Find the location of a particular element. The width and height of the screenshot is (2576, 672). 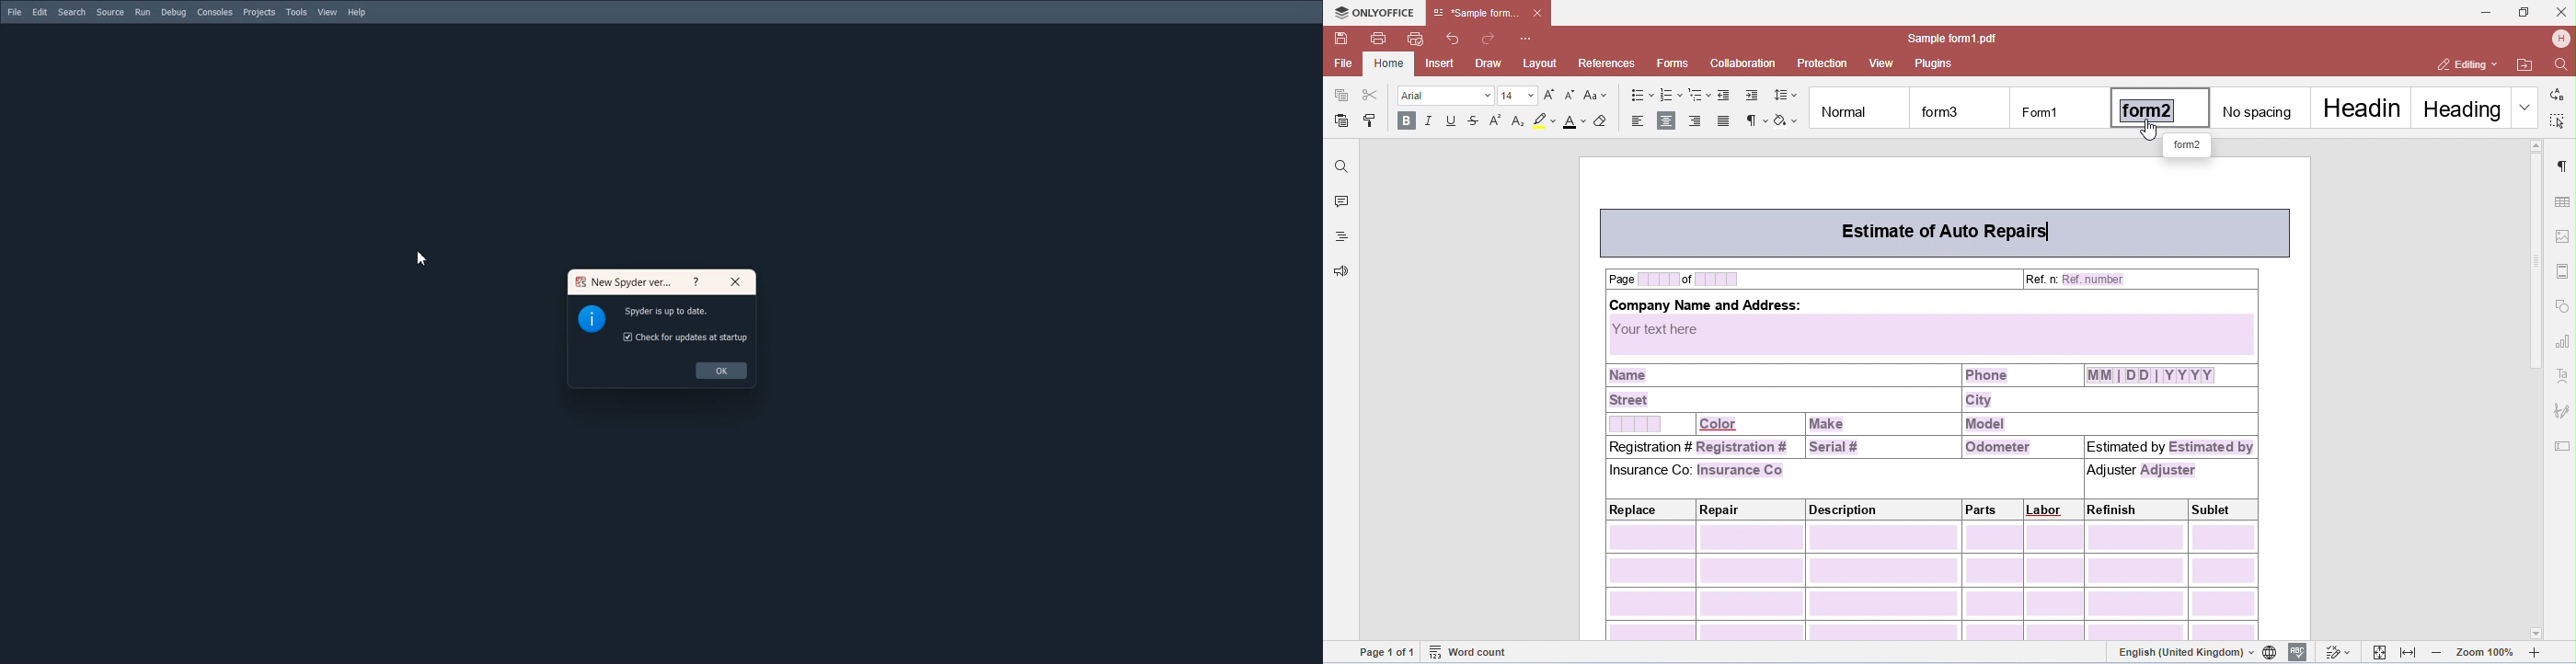

OK is located at coordinates (721, 371).